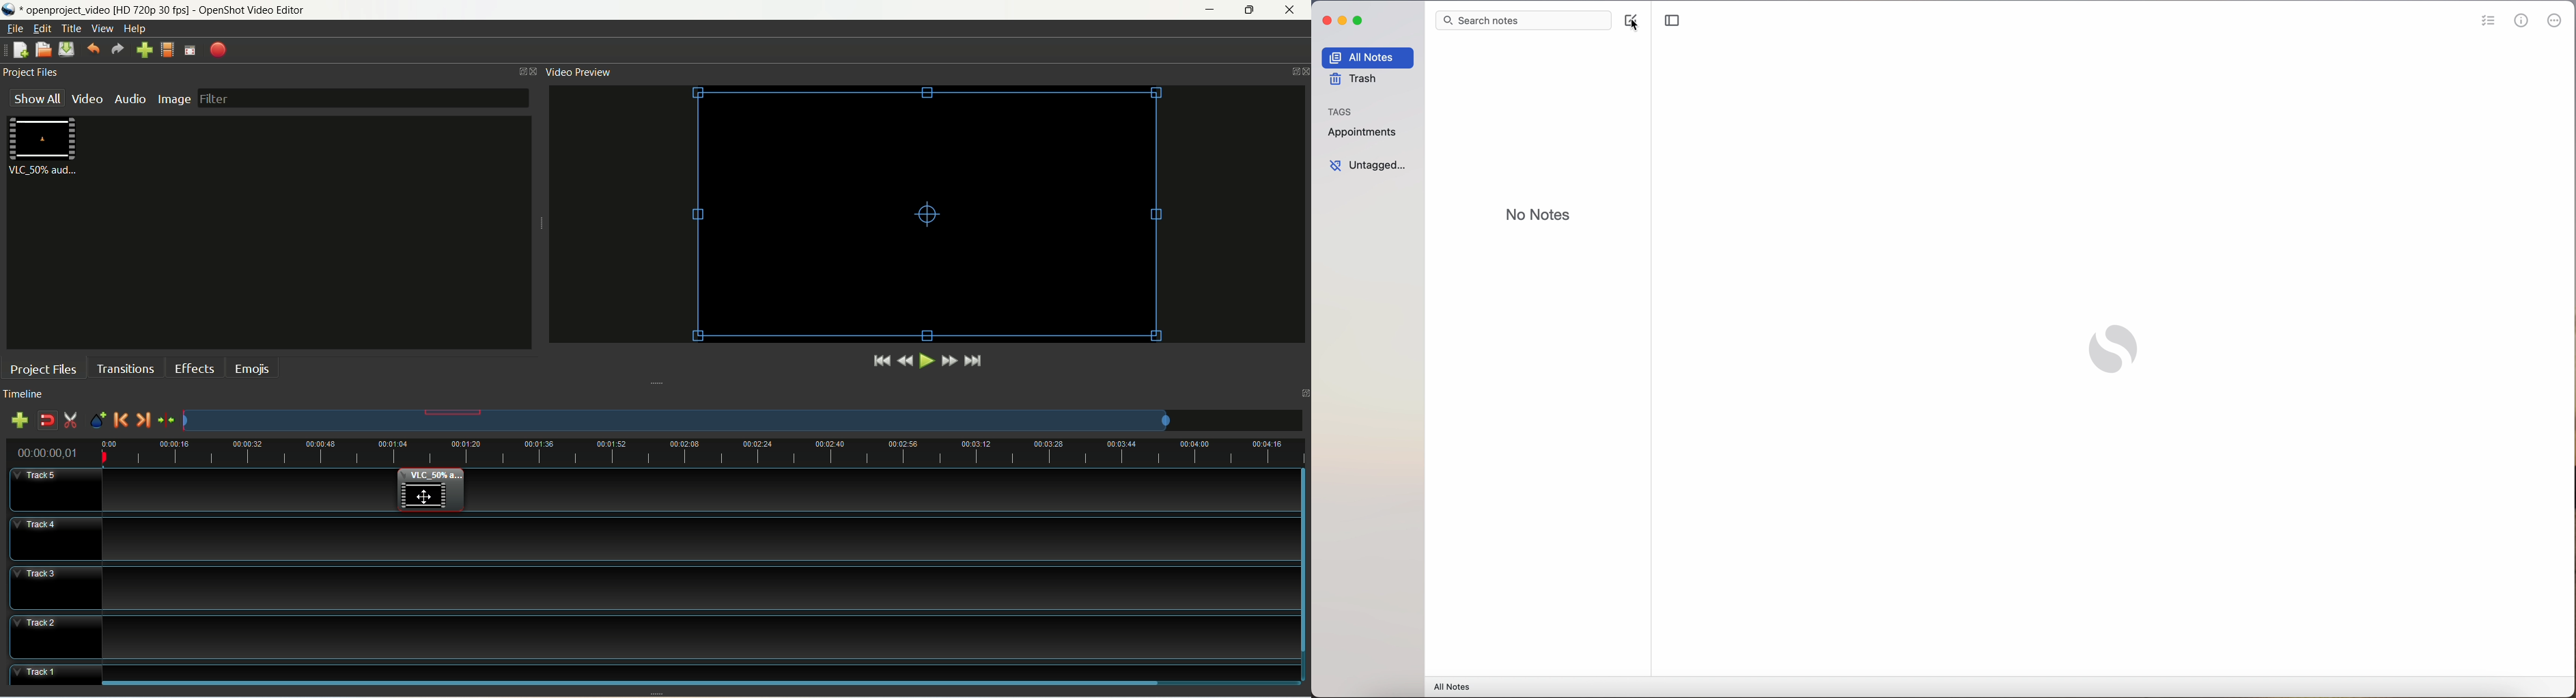 The height and width of the screenshot is (700, 2576). Describe the element at coordinates (1373, 166) in the screenshot. I see `untagged` at that location.